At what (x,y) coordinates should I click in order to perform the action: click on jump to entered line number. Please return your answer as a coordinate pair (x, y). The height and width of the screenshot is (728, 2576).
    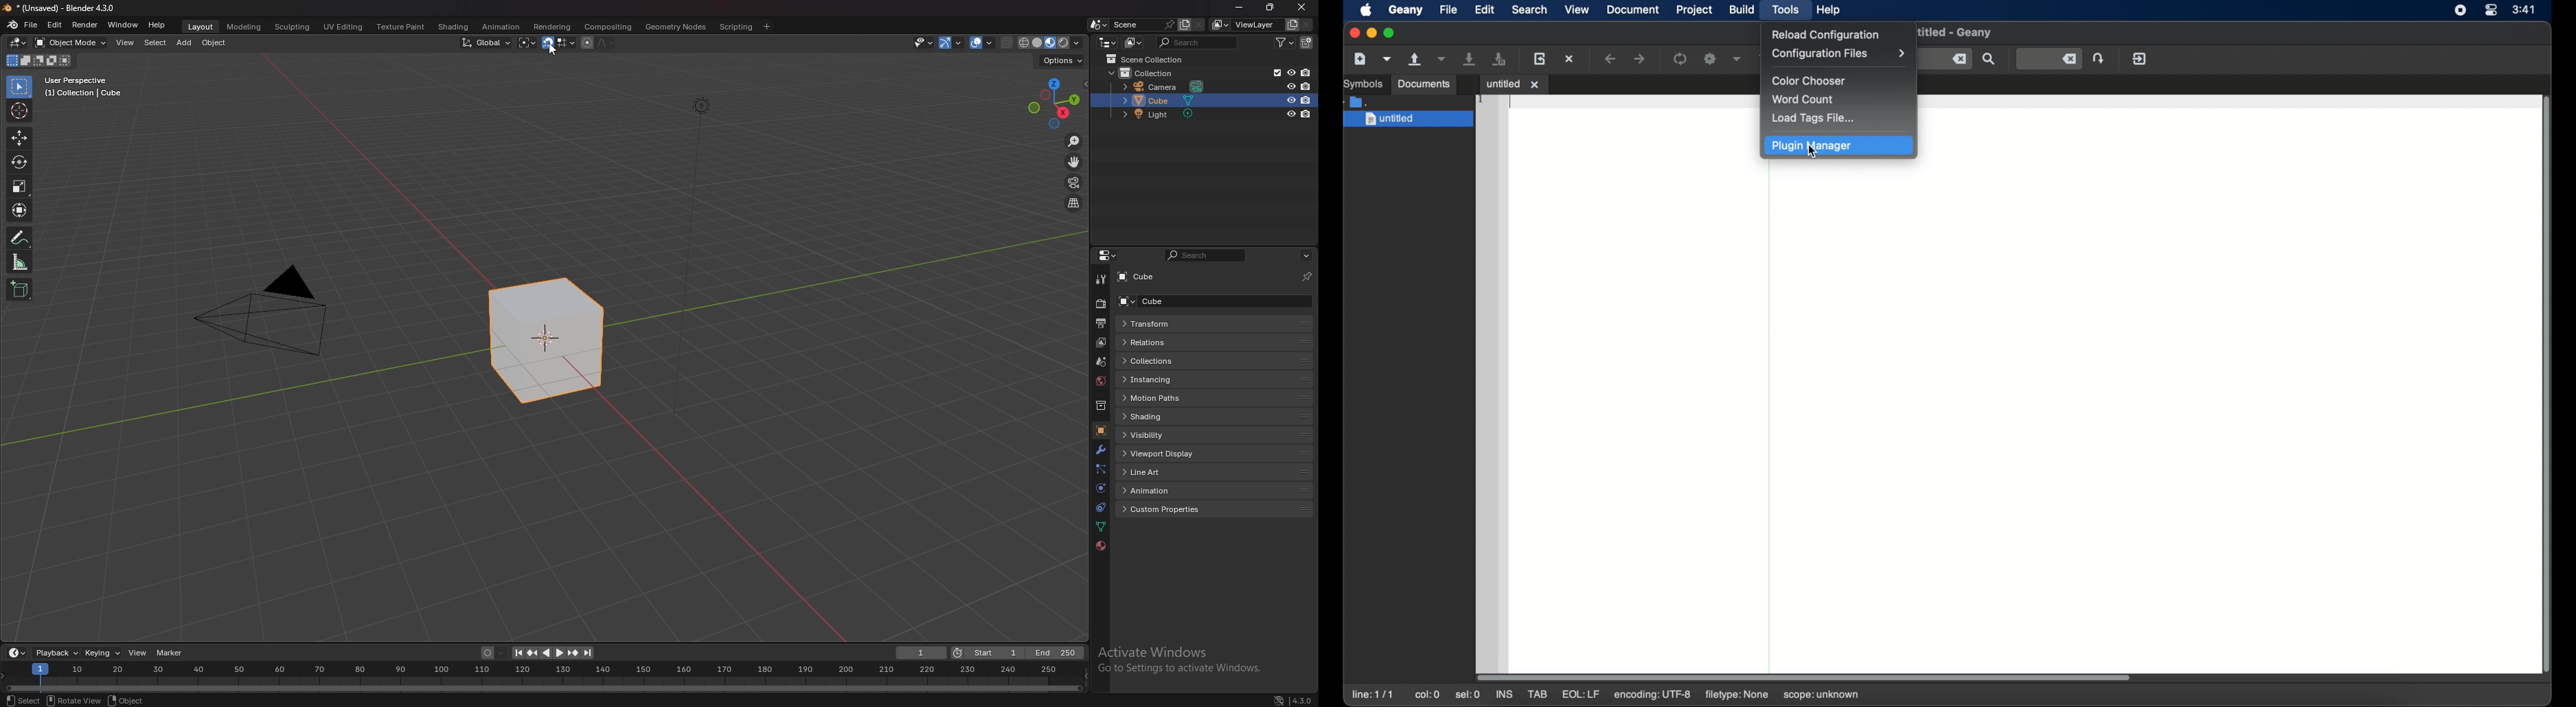
    Looking at the image, I should click on (2049, 60).